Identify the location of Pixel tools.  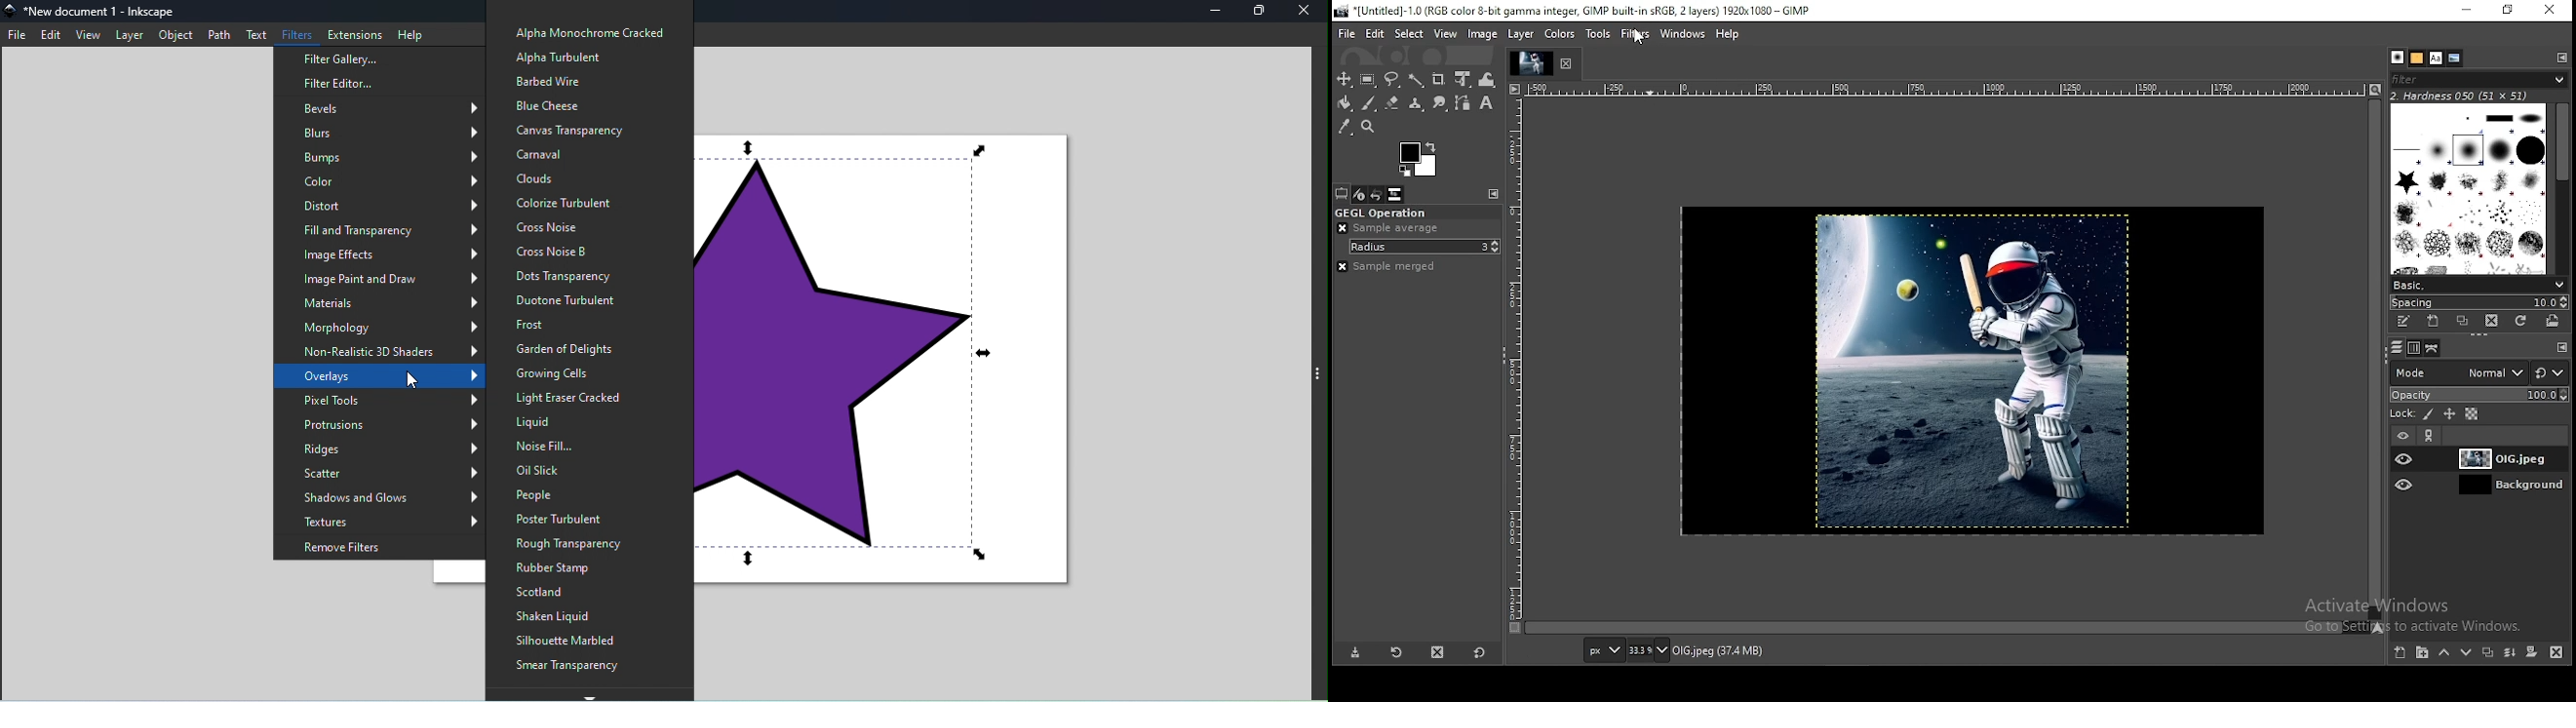
(388, 403).